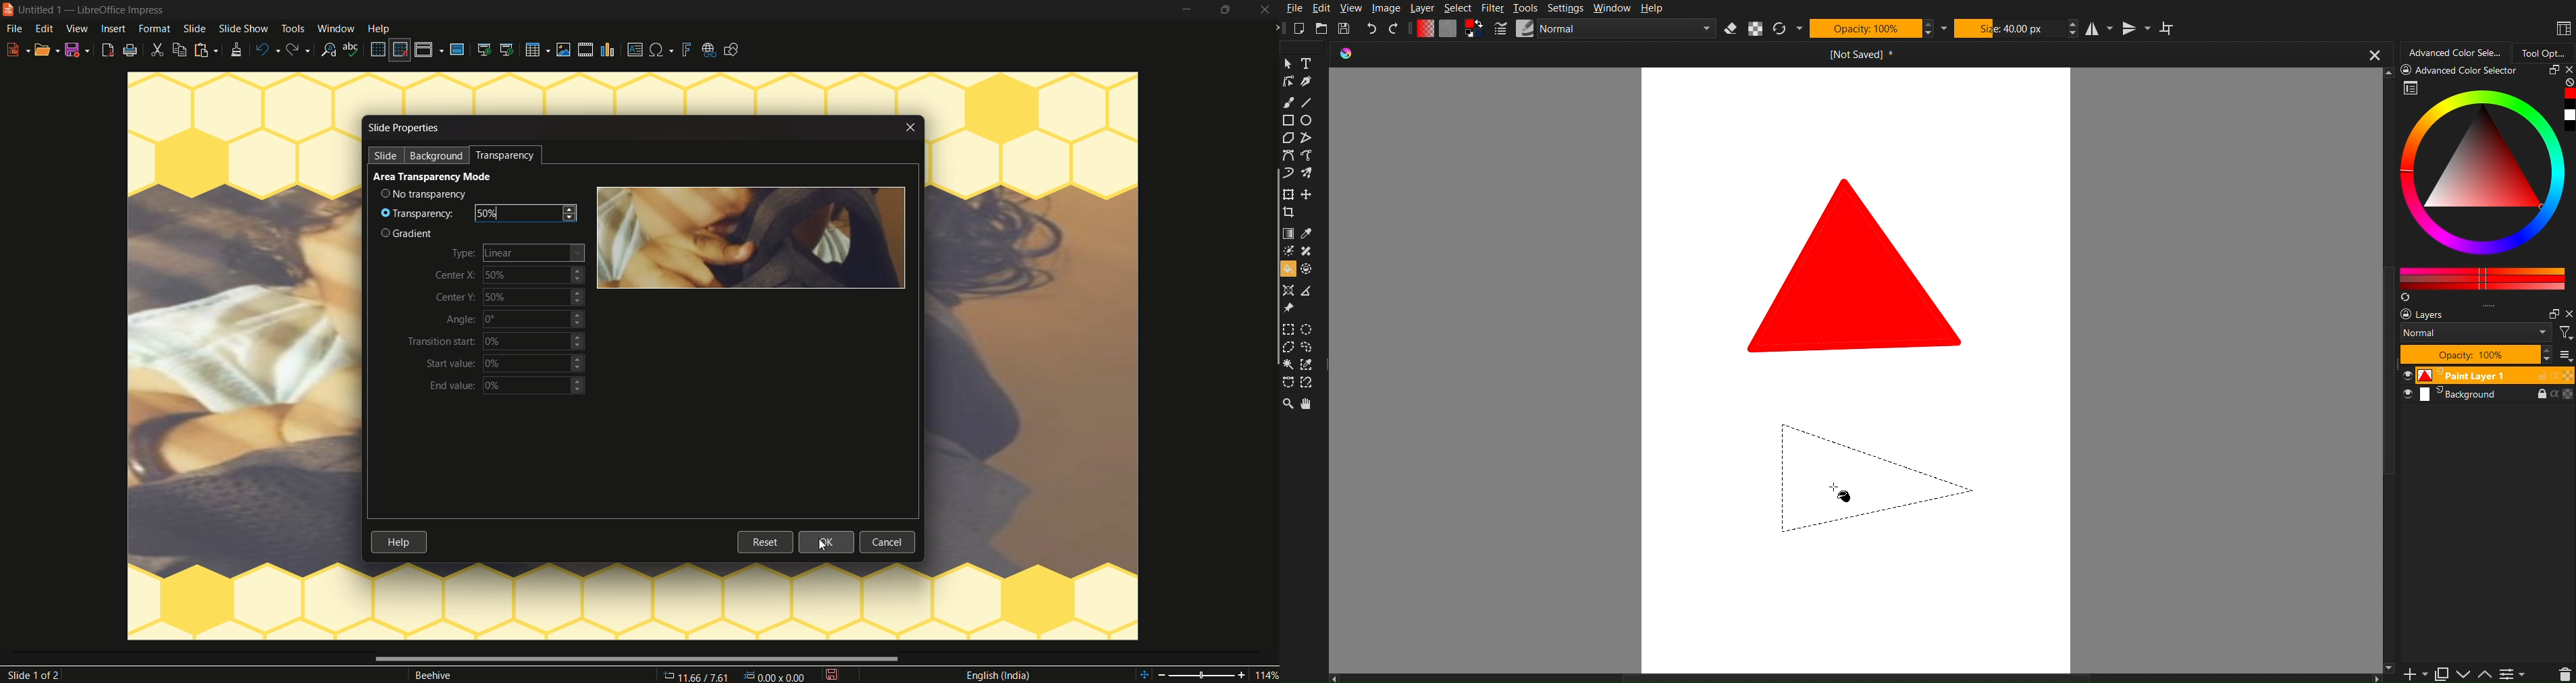  I want to click on Selection dropper, so click(1307, 365).